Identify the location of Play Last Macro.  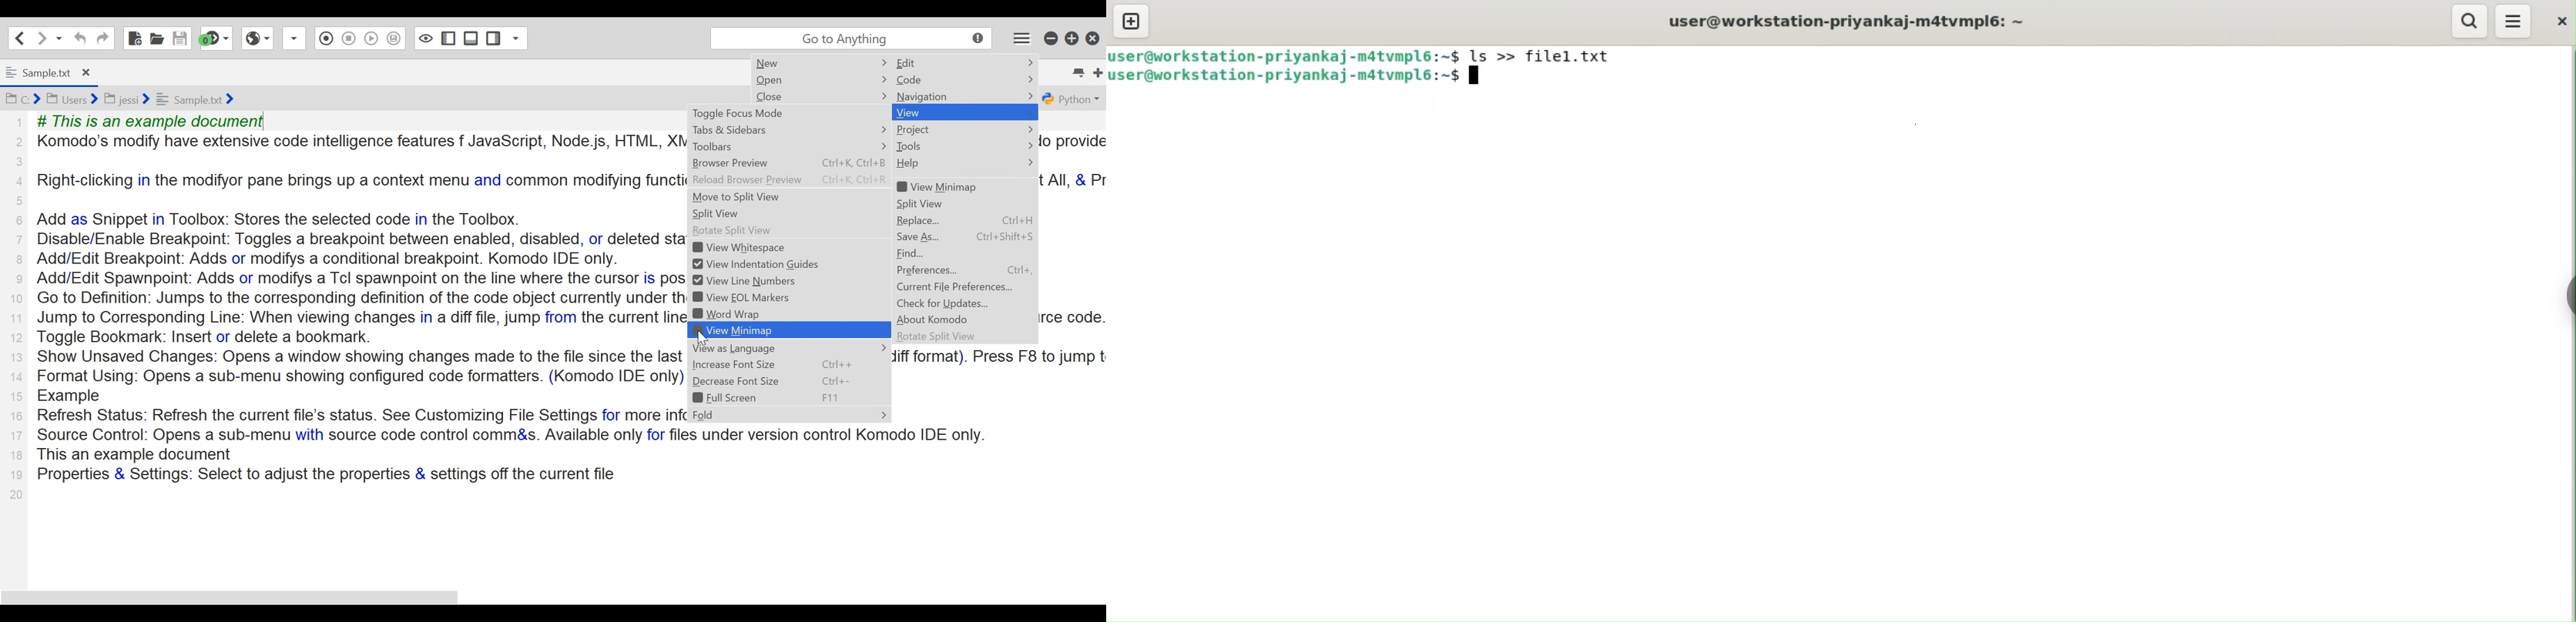
(348, 38).